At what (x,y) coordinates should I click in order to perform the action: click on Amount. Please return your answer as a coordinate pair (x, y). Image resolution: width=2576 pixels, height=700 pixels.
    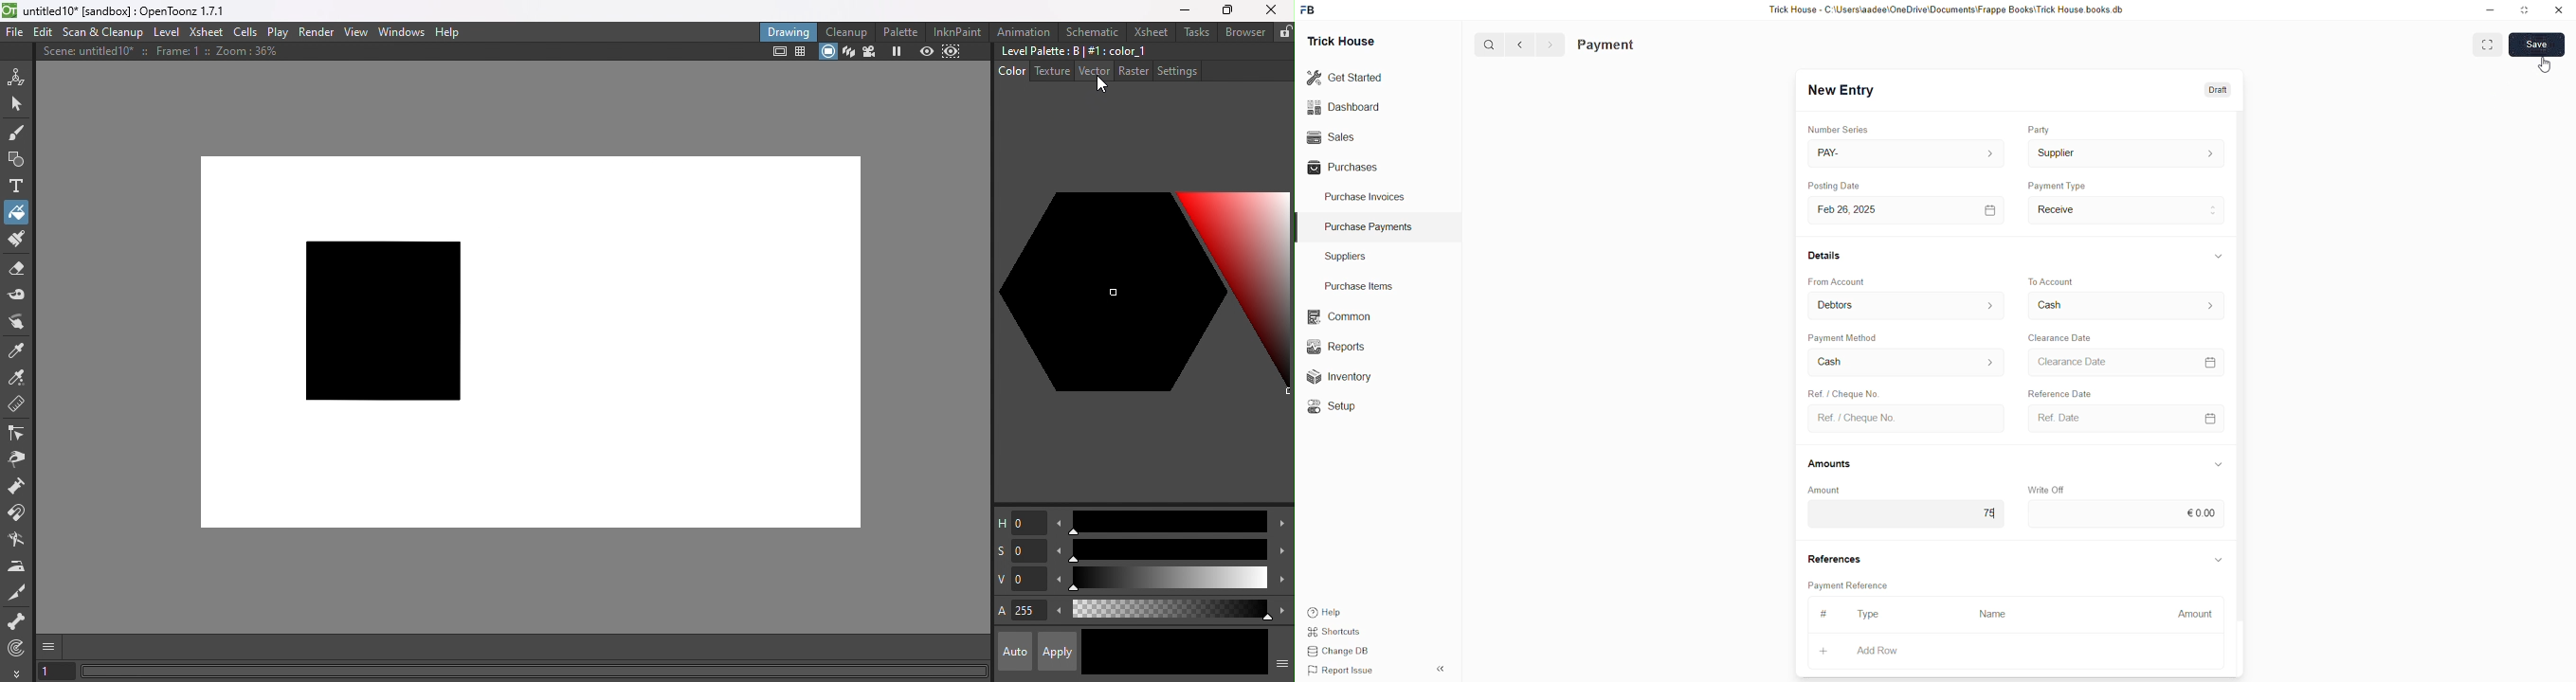
    Looking at the image, I should click on (2196, 614).